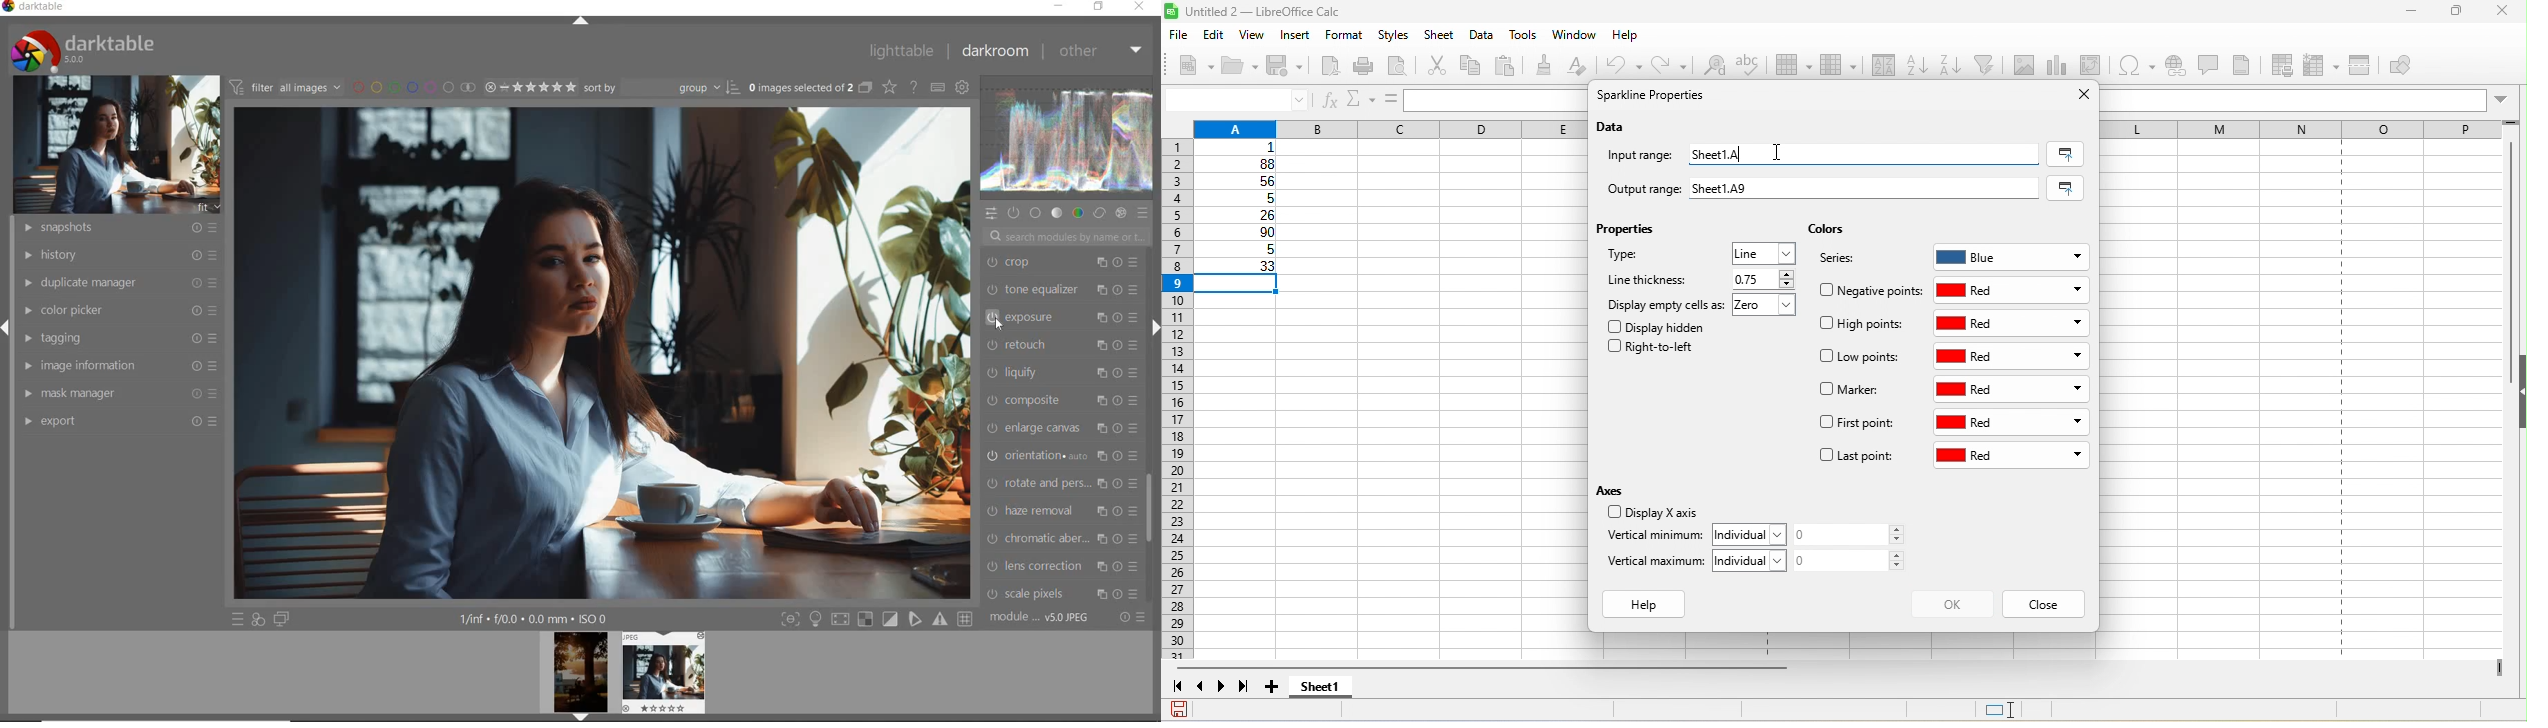 This screenshot has width=2548, height=728. I want to click on open, so click(1241, 67).